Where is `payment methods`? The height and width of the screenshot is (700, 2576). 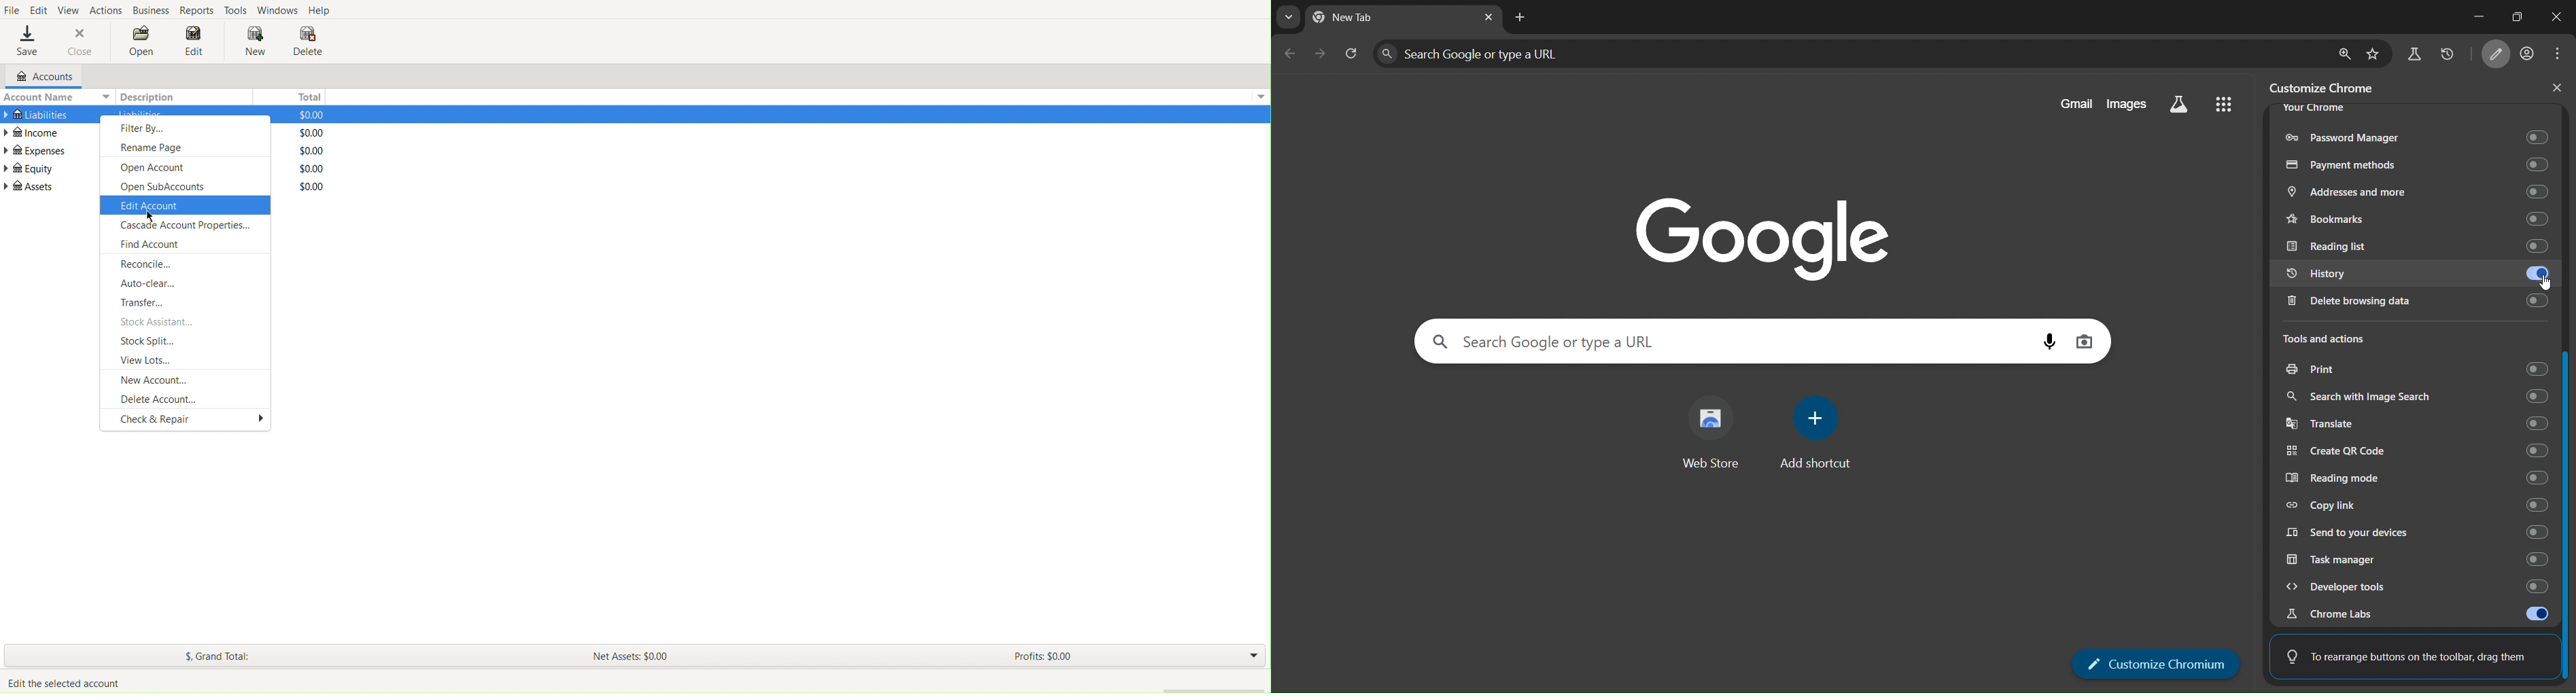 payment methods is located at coordinates (2416, 164).